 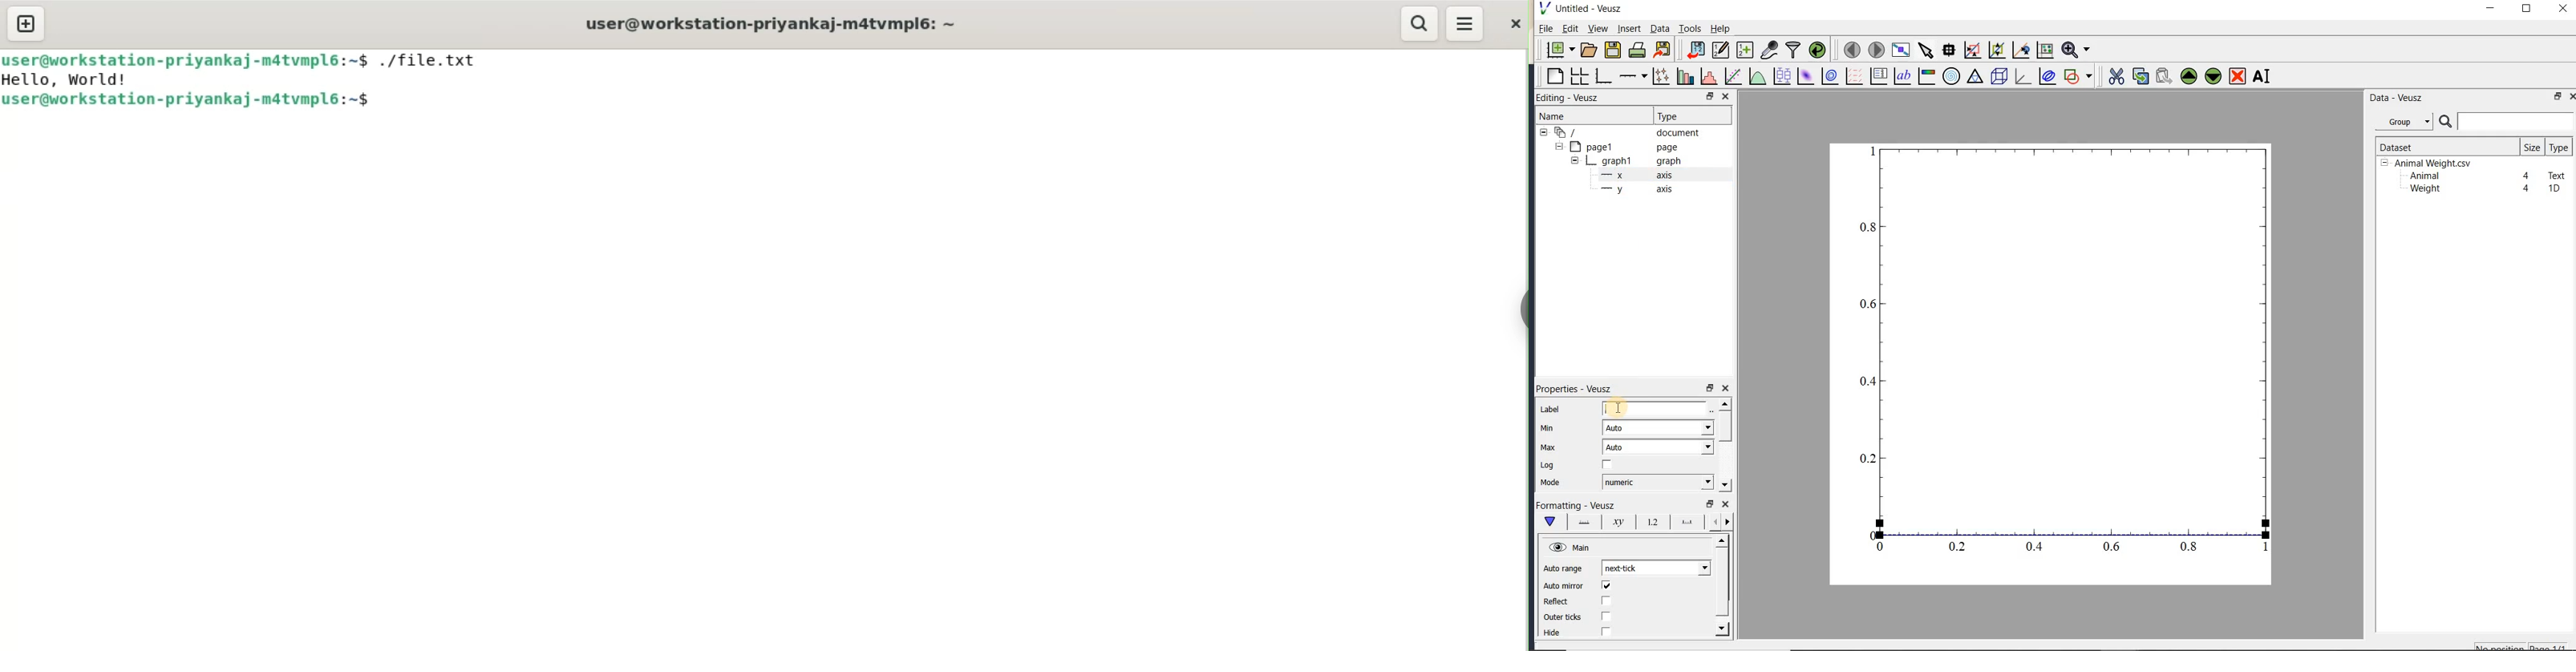 What do you see at coordinates (1658, 447) in the screenshot?
I see `Auto` at bounding box center [1658, 447].